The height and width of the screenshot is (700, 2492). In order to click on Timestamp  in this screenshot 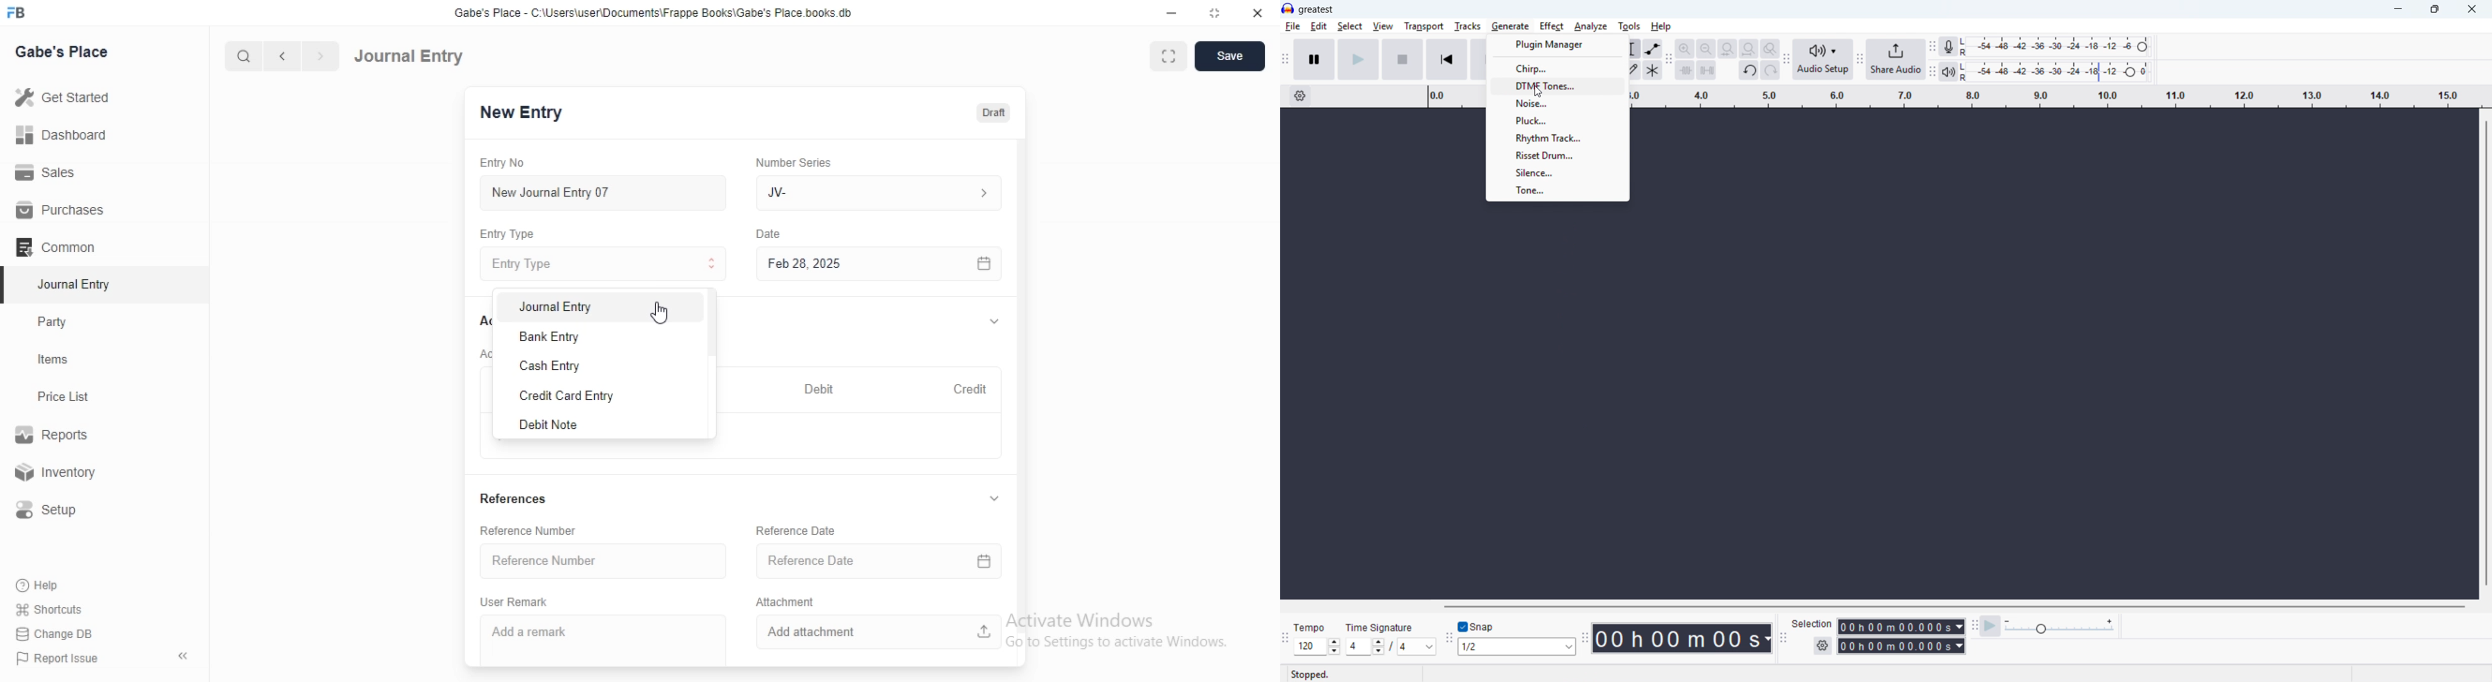, I will do `click(1684, 637)`.